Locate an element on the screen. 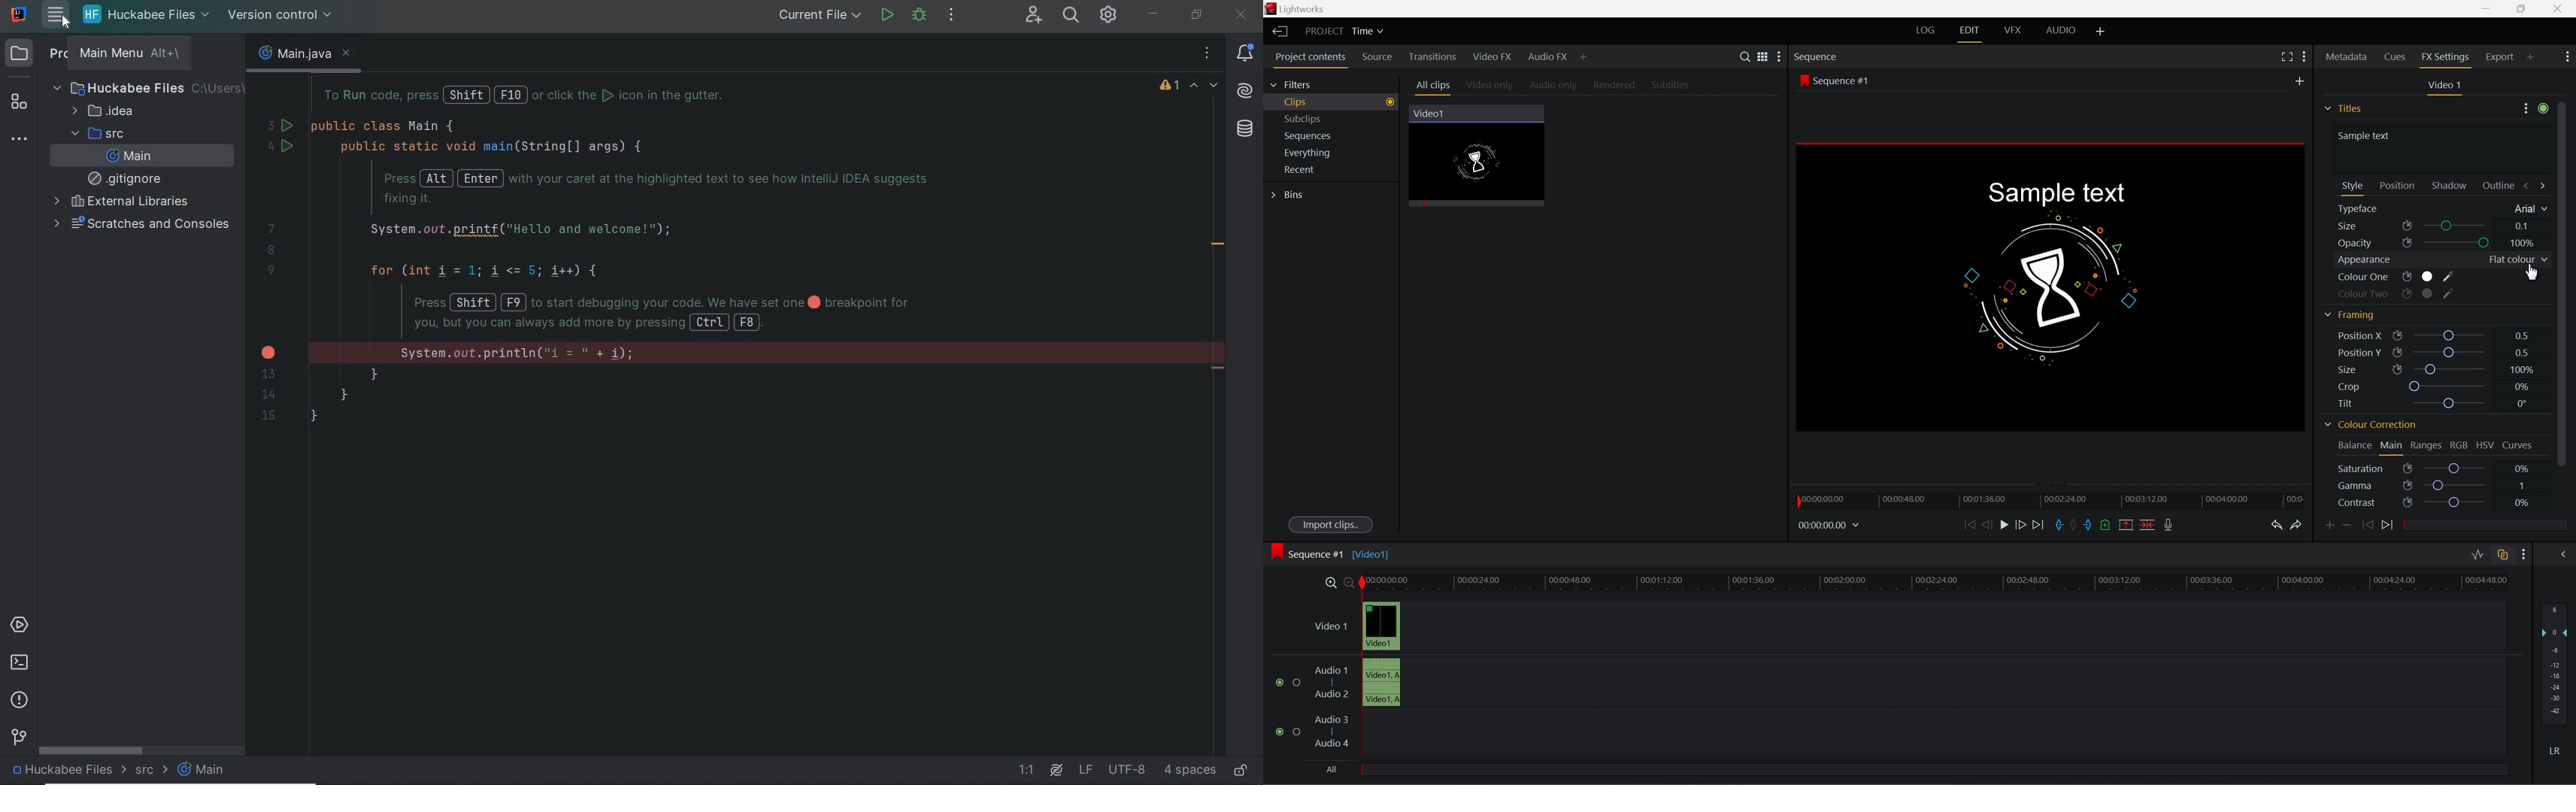 The image size is (2576, 812). full screen is located at coordinates (2287, 56).